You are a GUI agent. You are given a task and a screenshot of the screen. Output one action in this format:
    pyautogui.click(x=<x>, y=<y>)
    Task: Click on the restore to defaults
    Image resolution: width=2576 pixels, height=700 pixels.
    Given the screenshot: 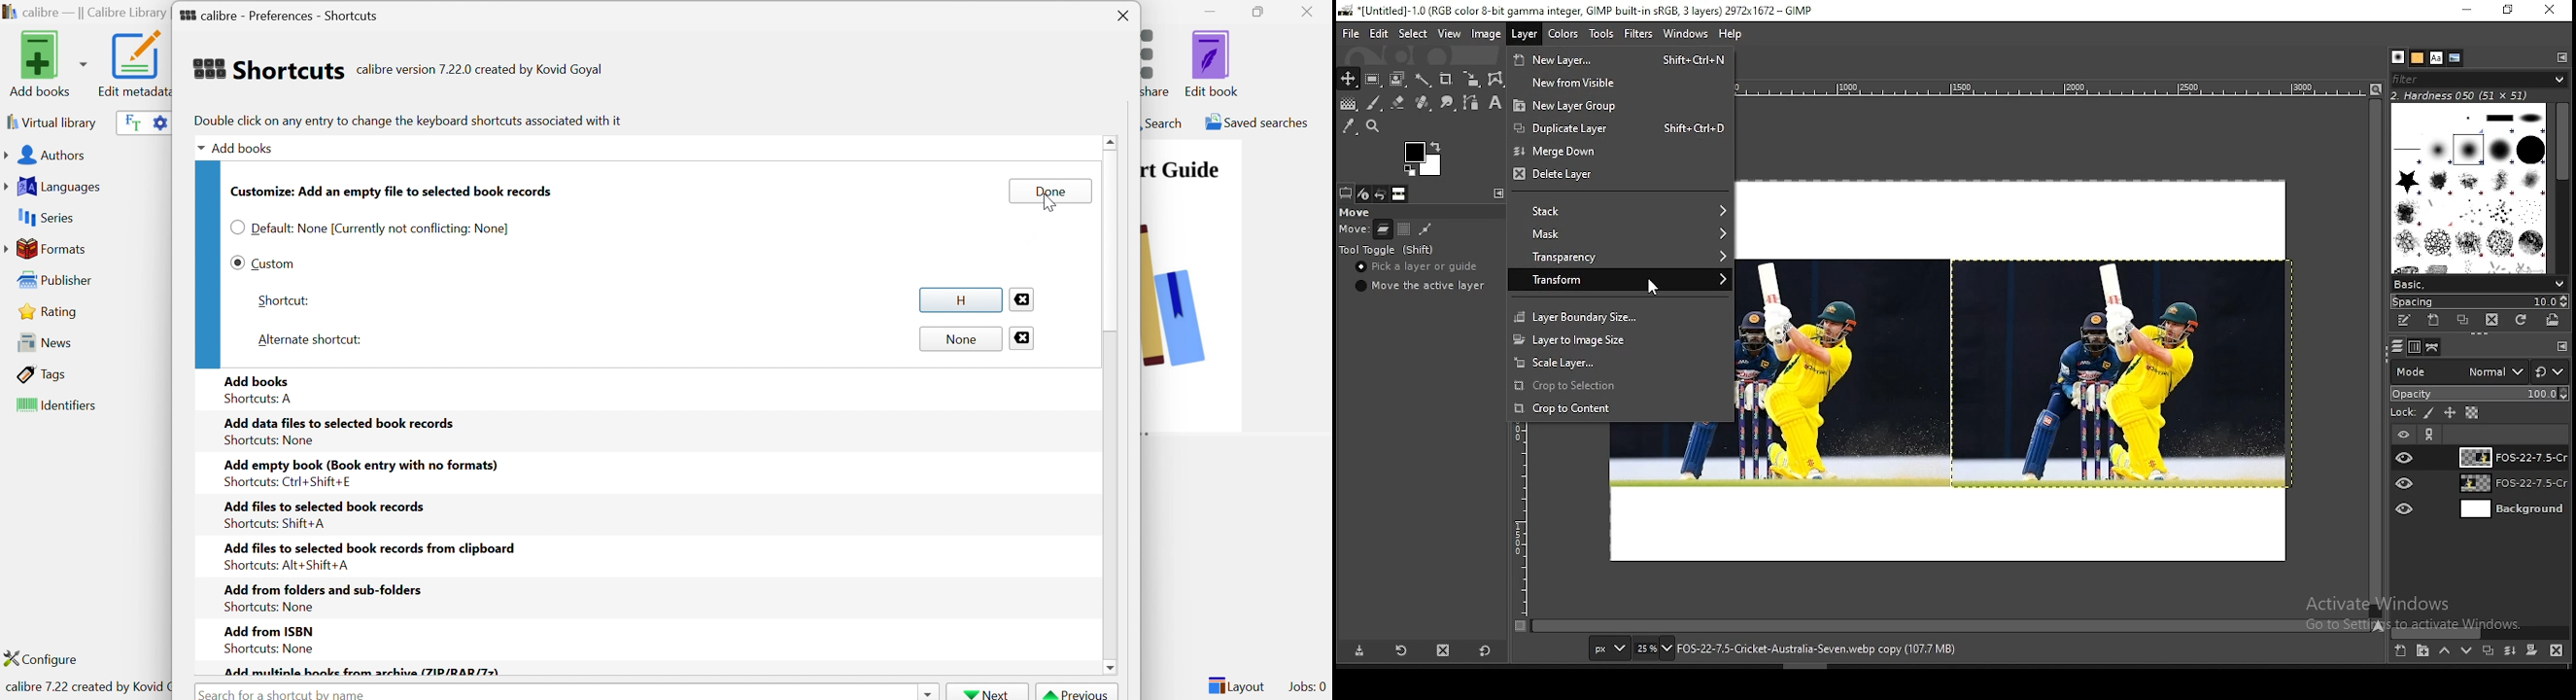 What is the action you would take?
    pyautogui.click(x=1487, y=649)
    